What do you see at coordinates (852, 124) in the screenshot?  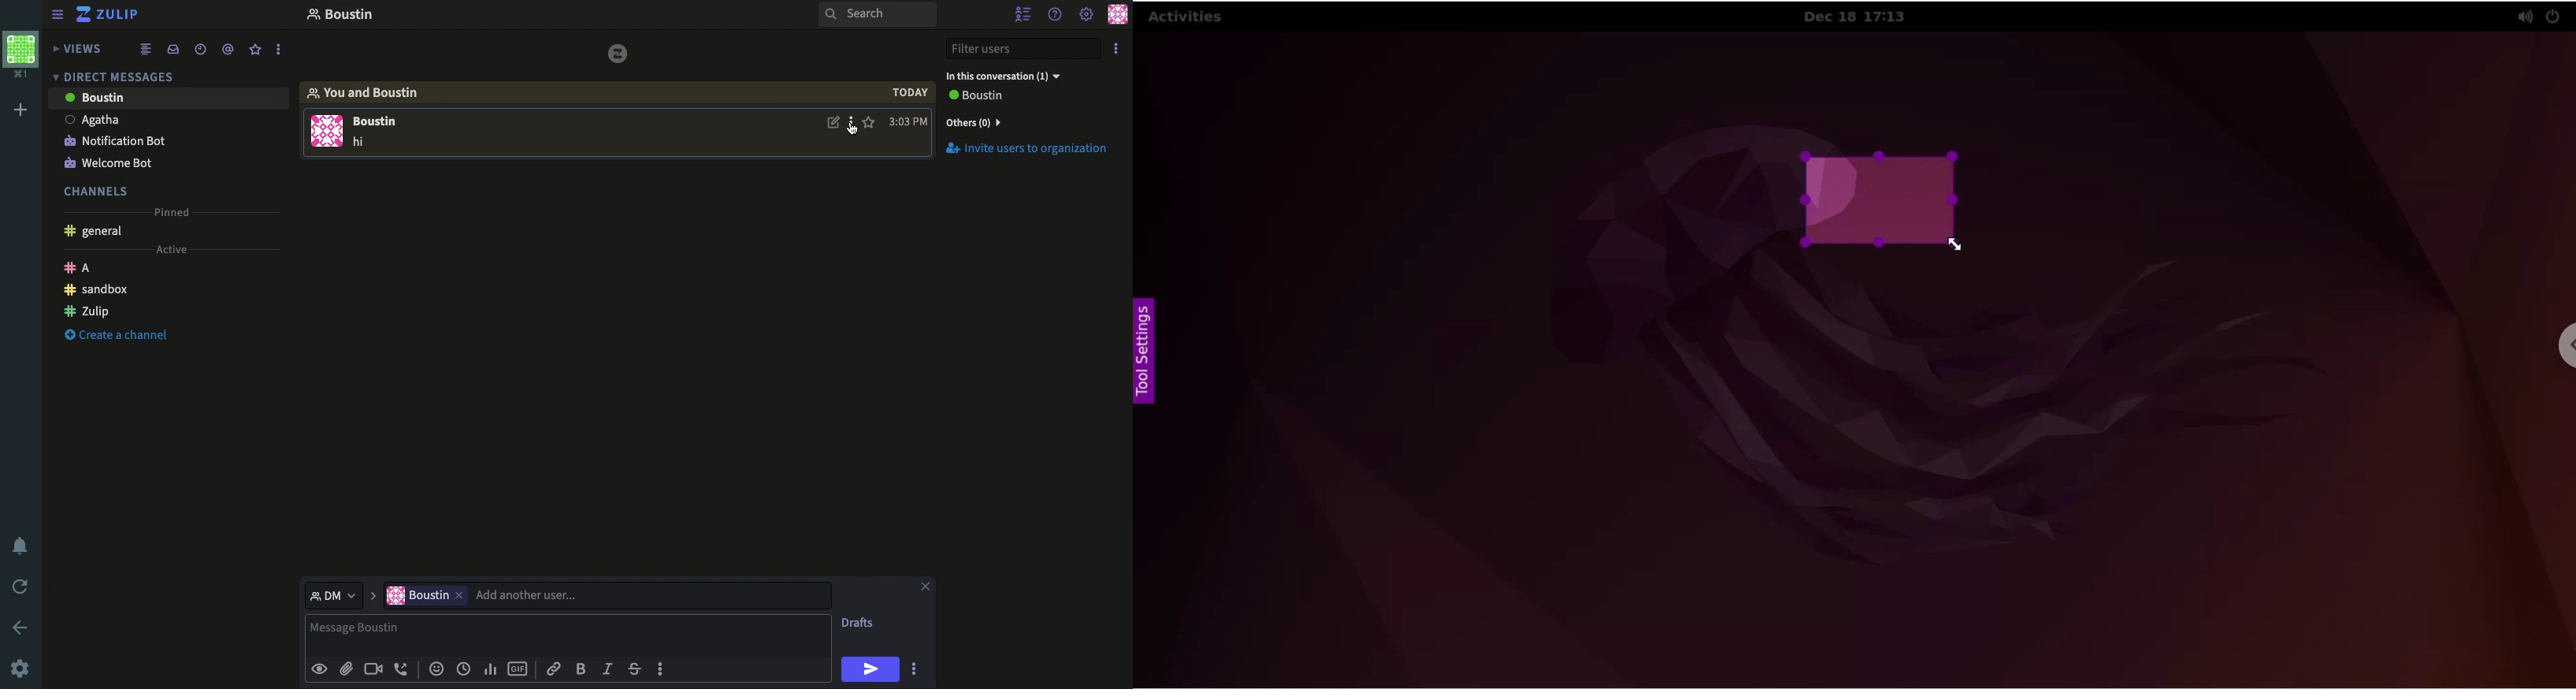 I see `Options` at bounding box center [852, 124].